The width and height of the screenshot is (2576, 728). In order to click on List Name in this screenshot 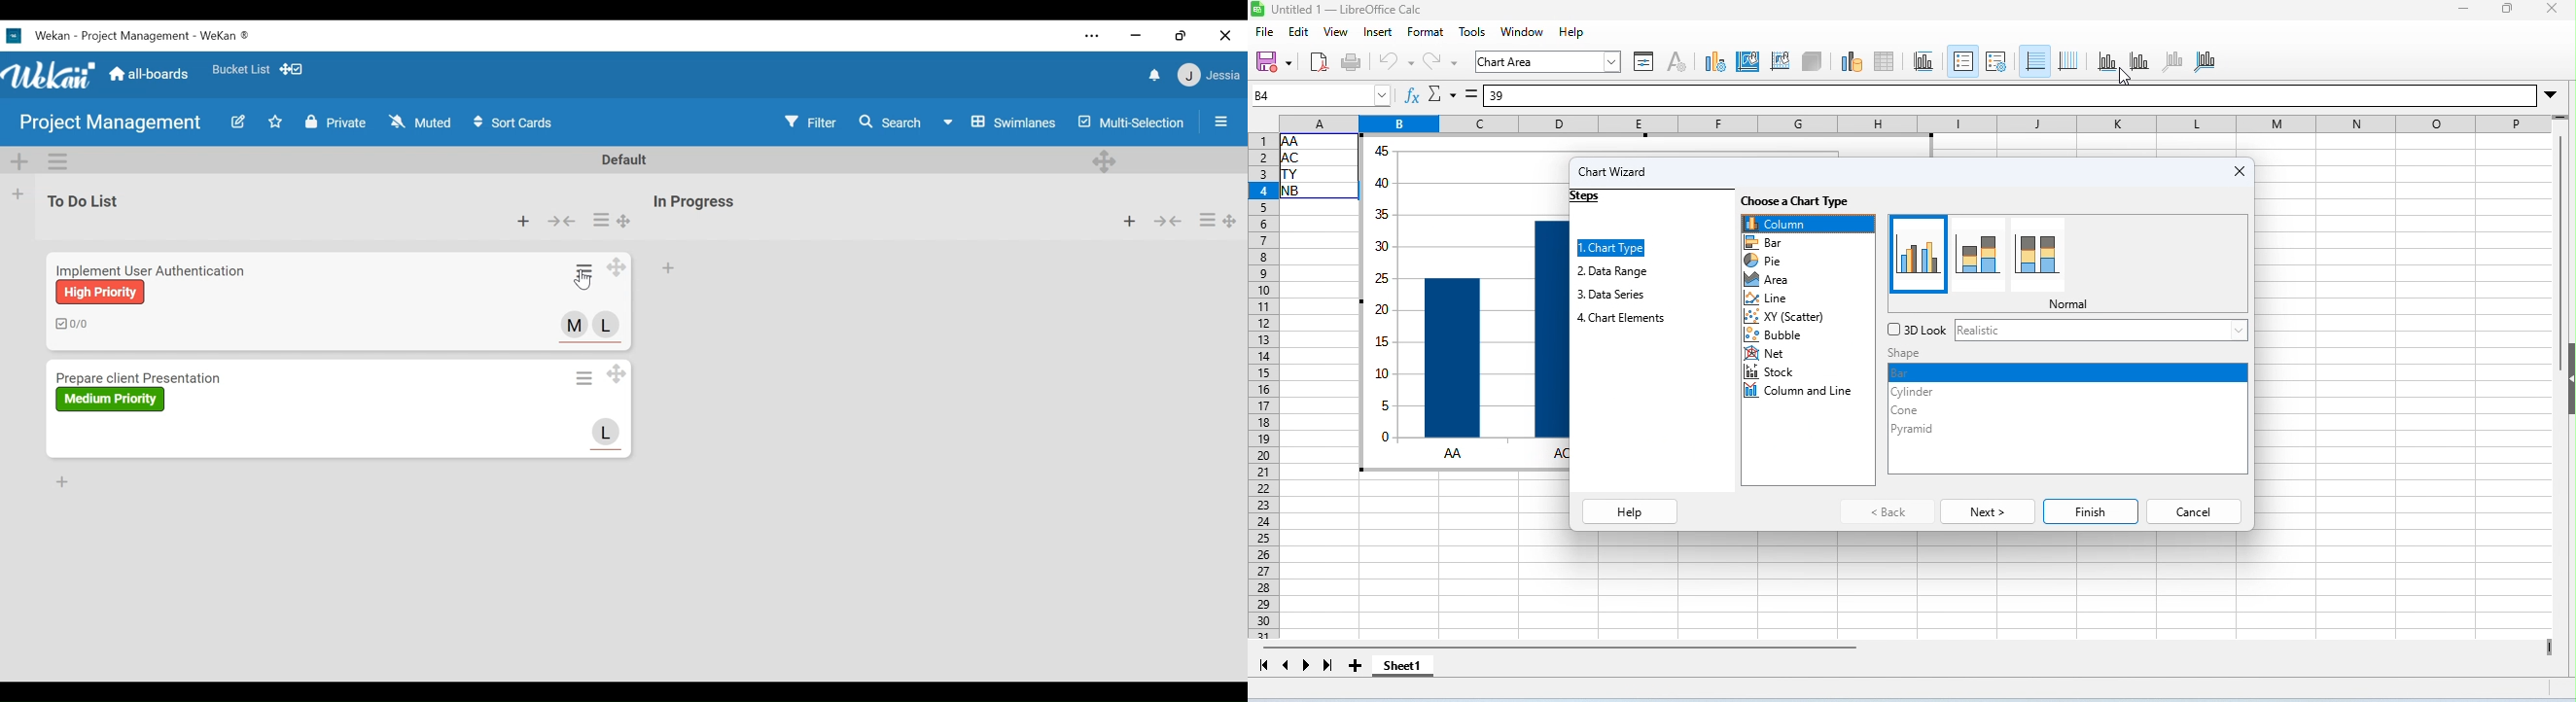, I will do `click(81, 200)`.